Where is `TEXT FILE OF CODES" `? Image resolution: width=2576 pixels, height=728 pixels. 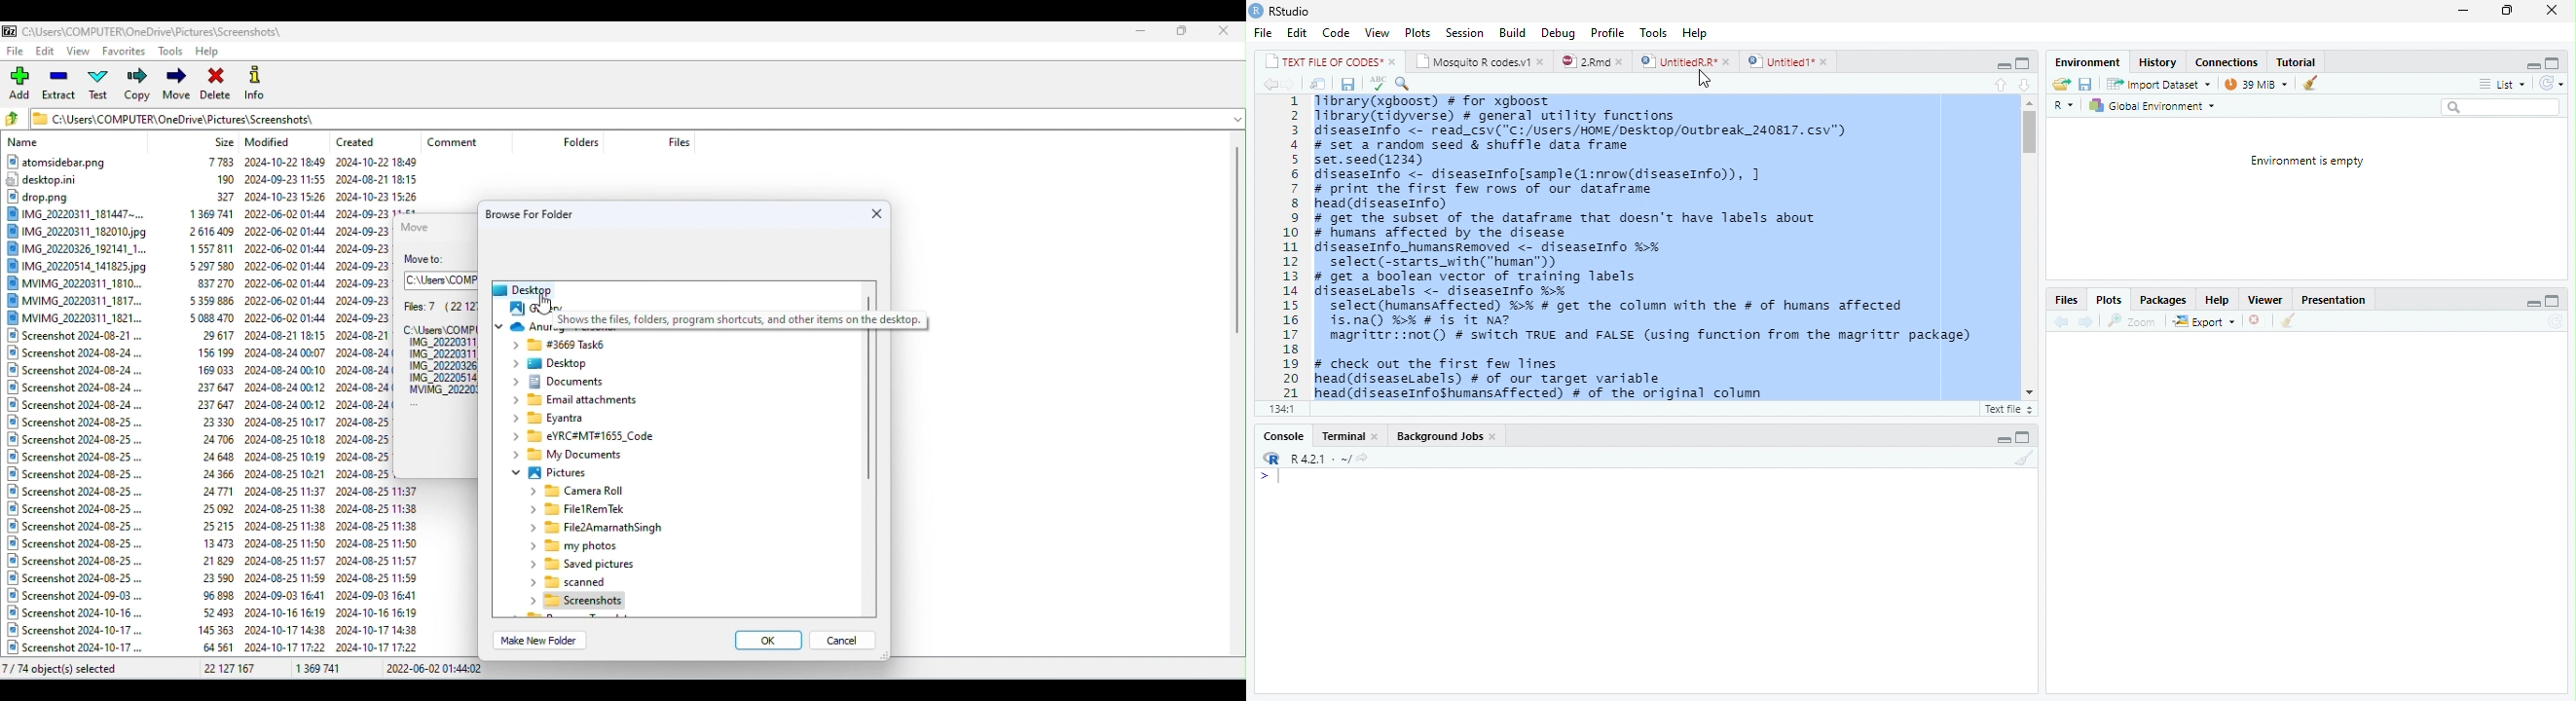
TEXT FILE OF CODES"  is located at coordinates (1330, 61).